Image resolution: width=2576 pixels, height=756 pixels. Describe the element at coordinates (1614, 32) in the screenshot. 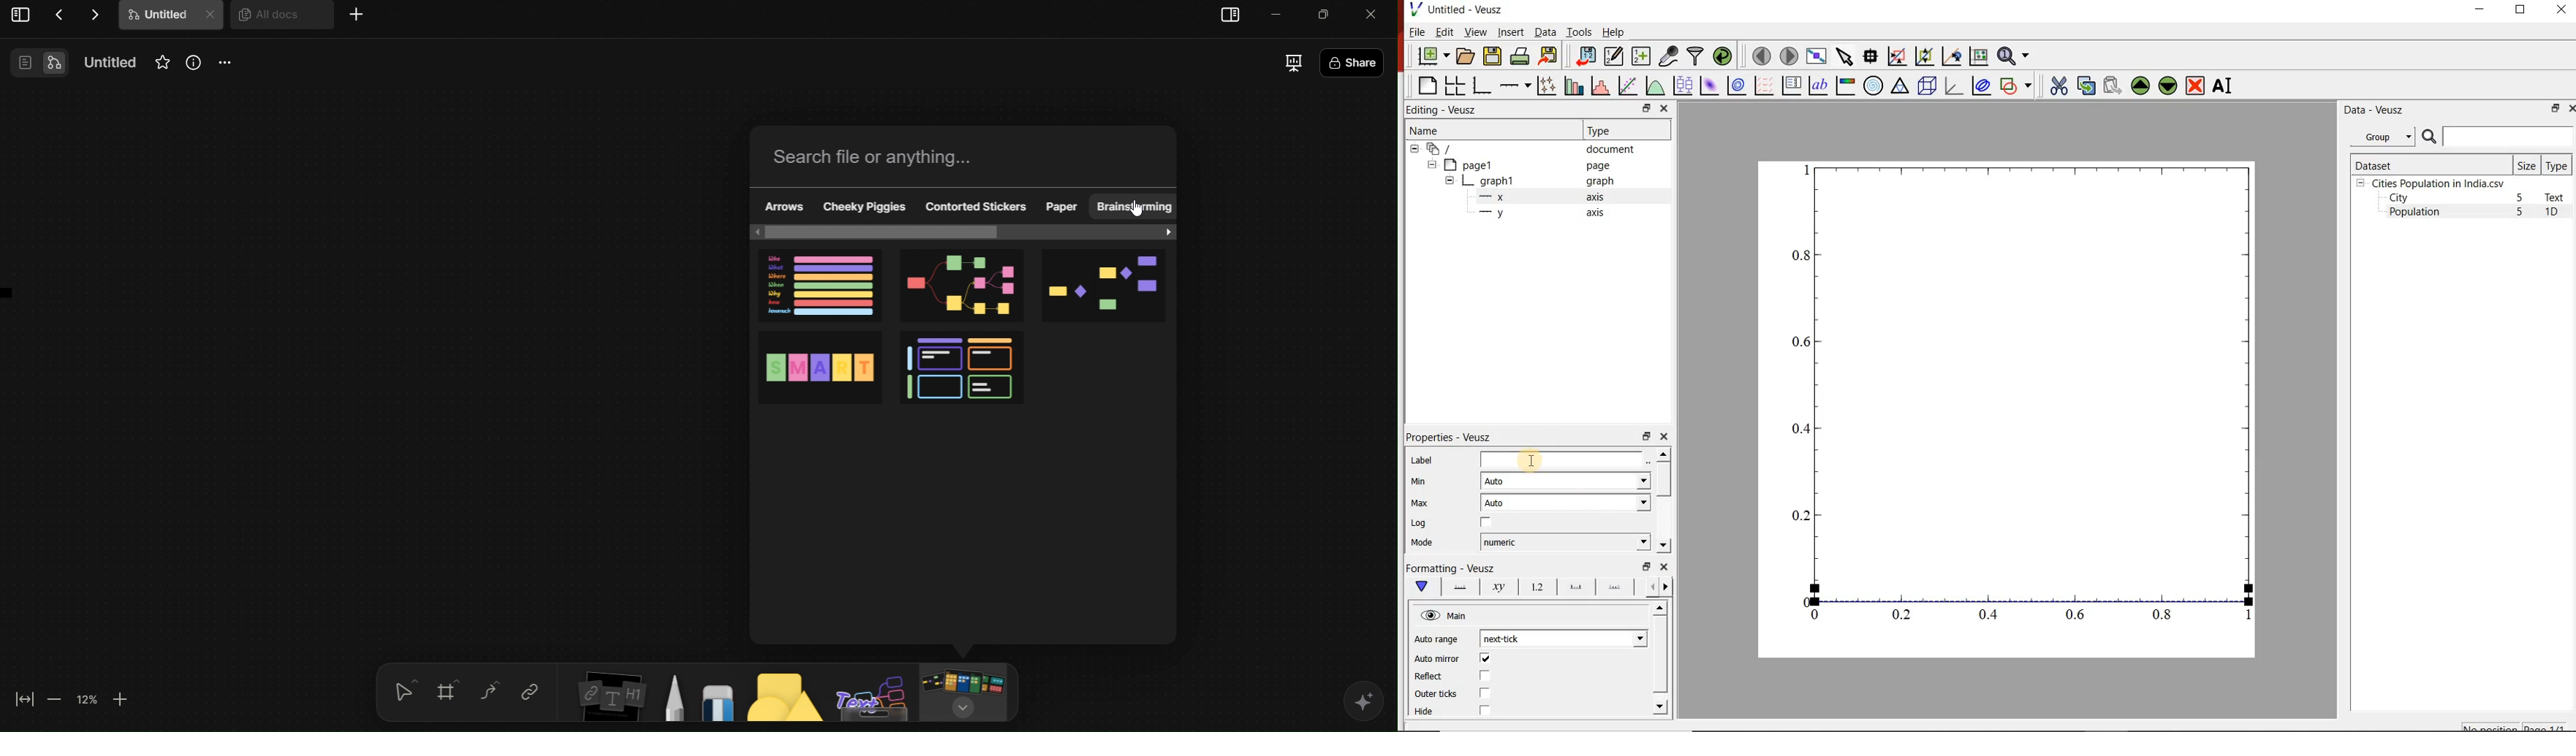

I see `Help` at that location.